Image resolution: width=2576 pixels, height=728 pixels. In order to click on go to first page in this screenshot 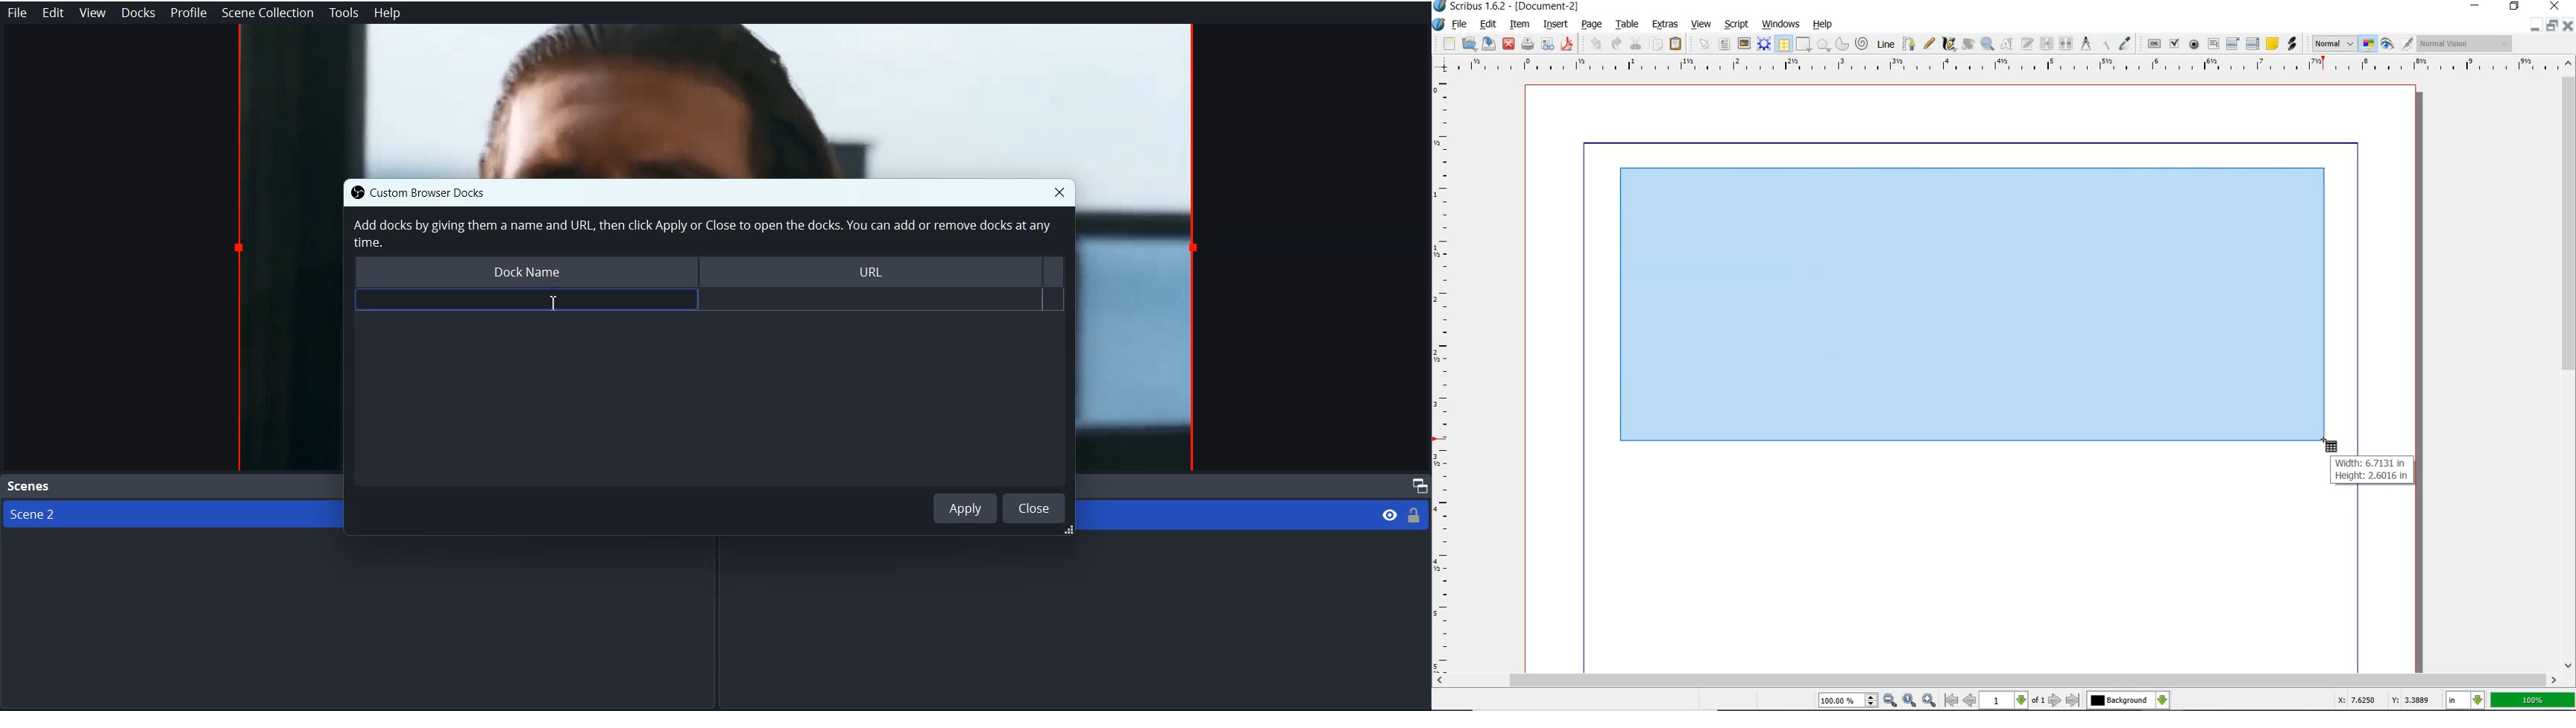, I will do `click(1951, 701)`.